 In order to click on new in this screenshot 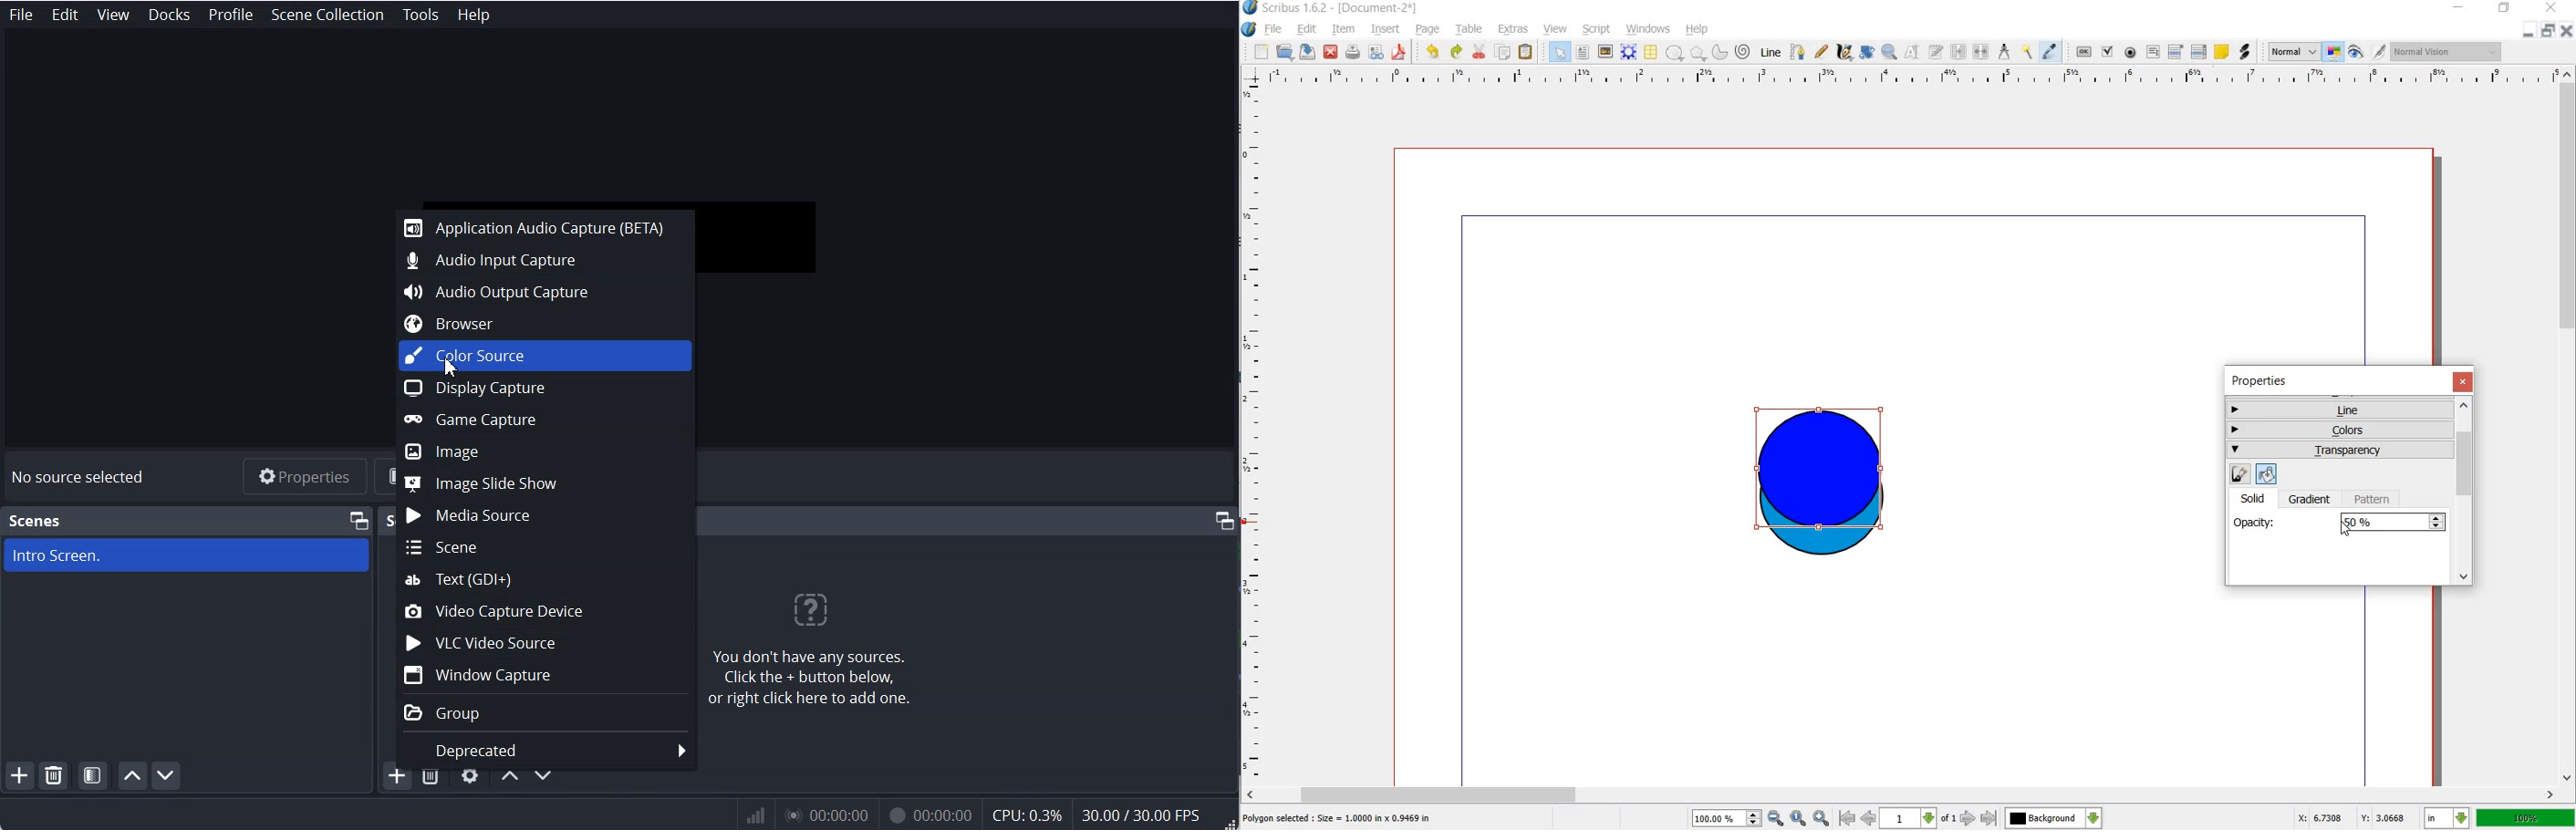, I will do `click(1261, 52)`.